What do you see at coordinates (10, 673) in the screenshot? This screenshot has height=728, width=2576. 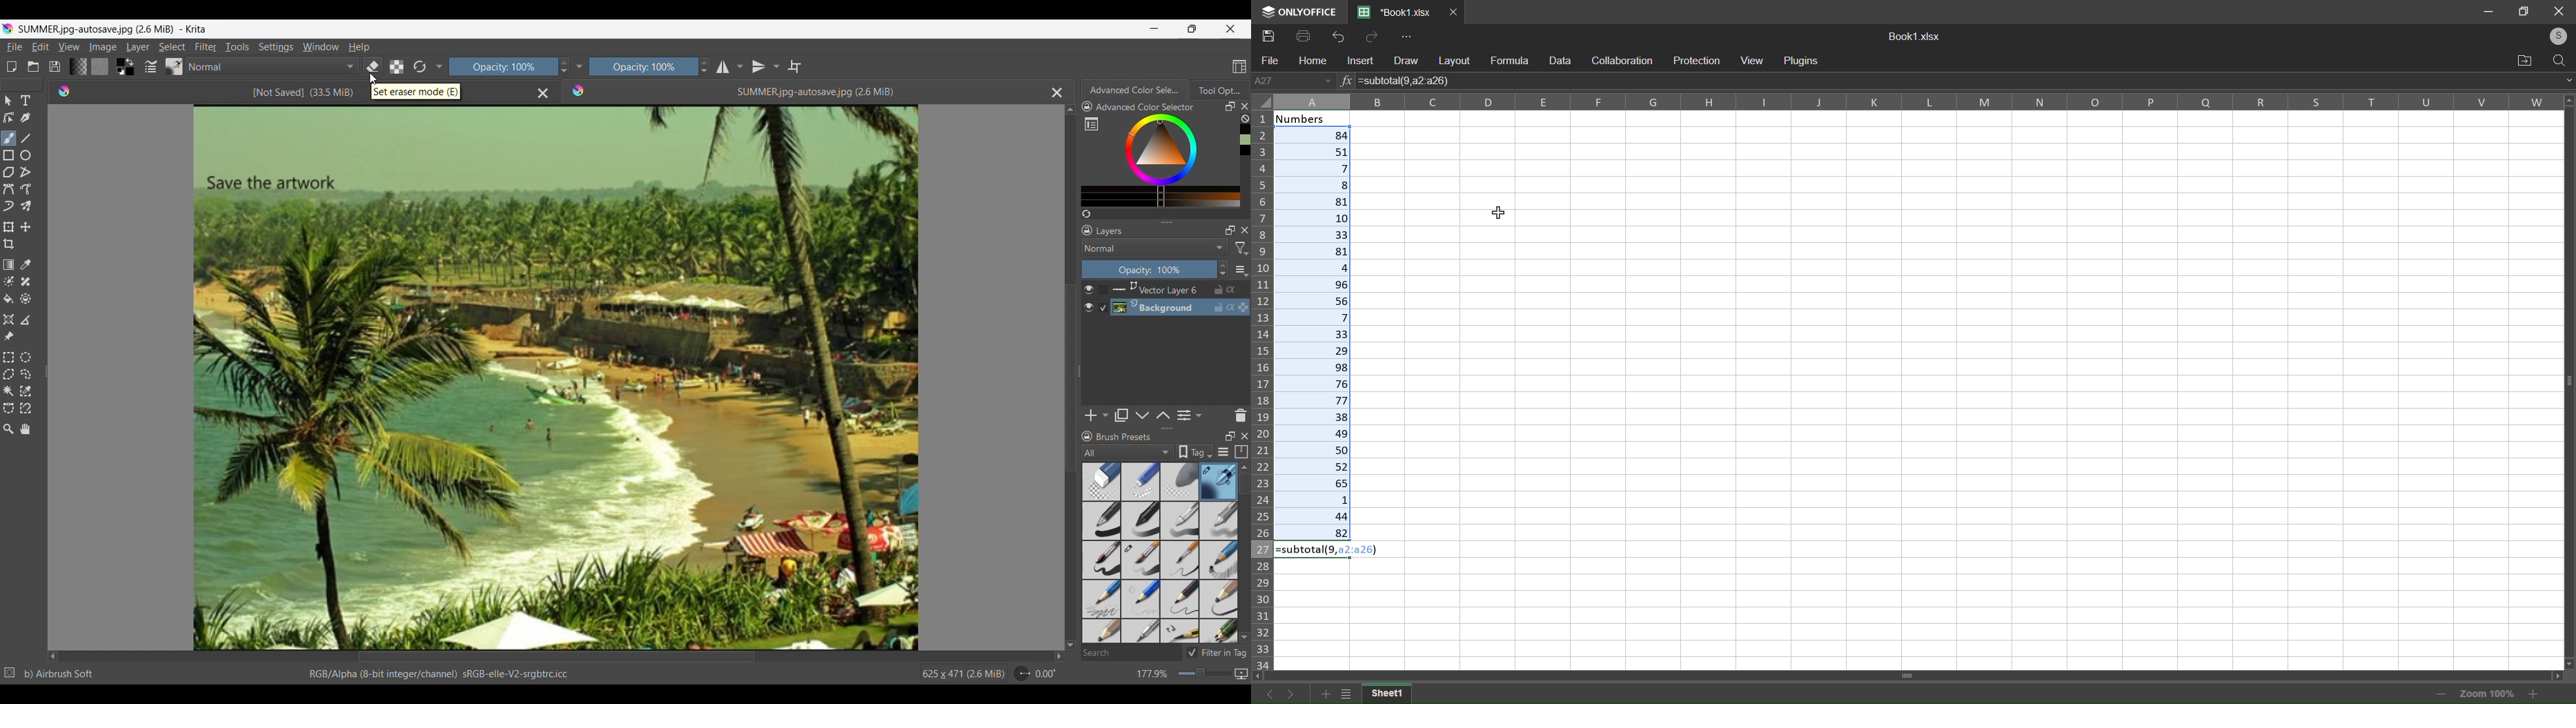 I see `No selection ` at bounding box center [10, 673].